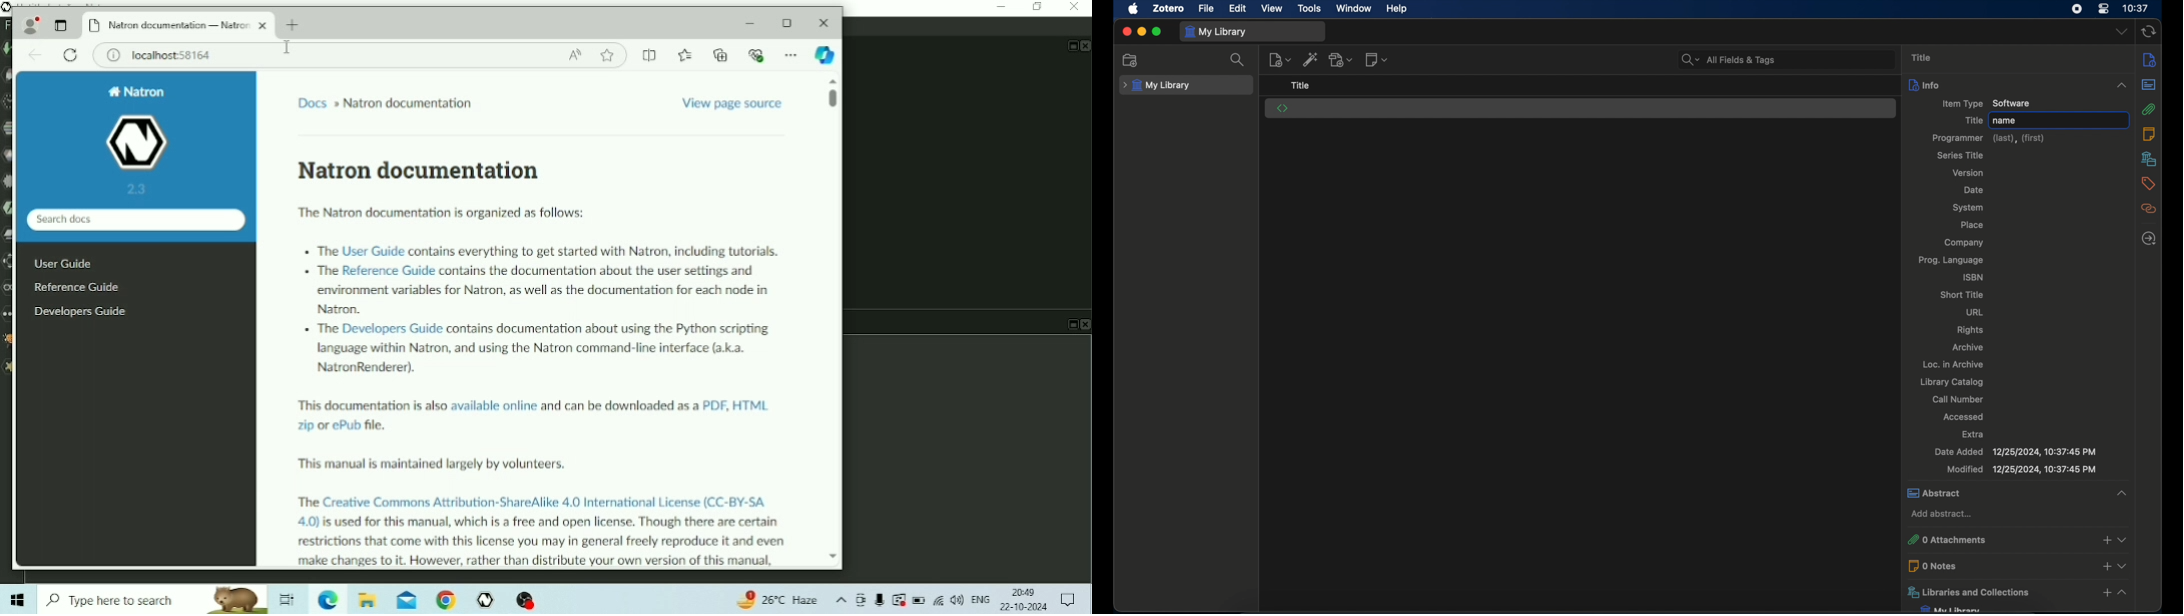  Describe the element at coordinates (1132, 61) in the screenshot. I see `new collection` at that location.